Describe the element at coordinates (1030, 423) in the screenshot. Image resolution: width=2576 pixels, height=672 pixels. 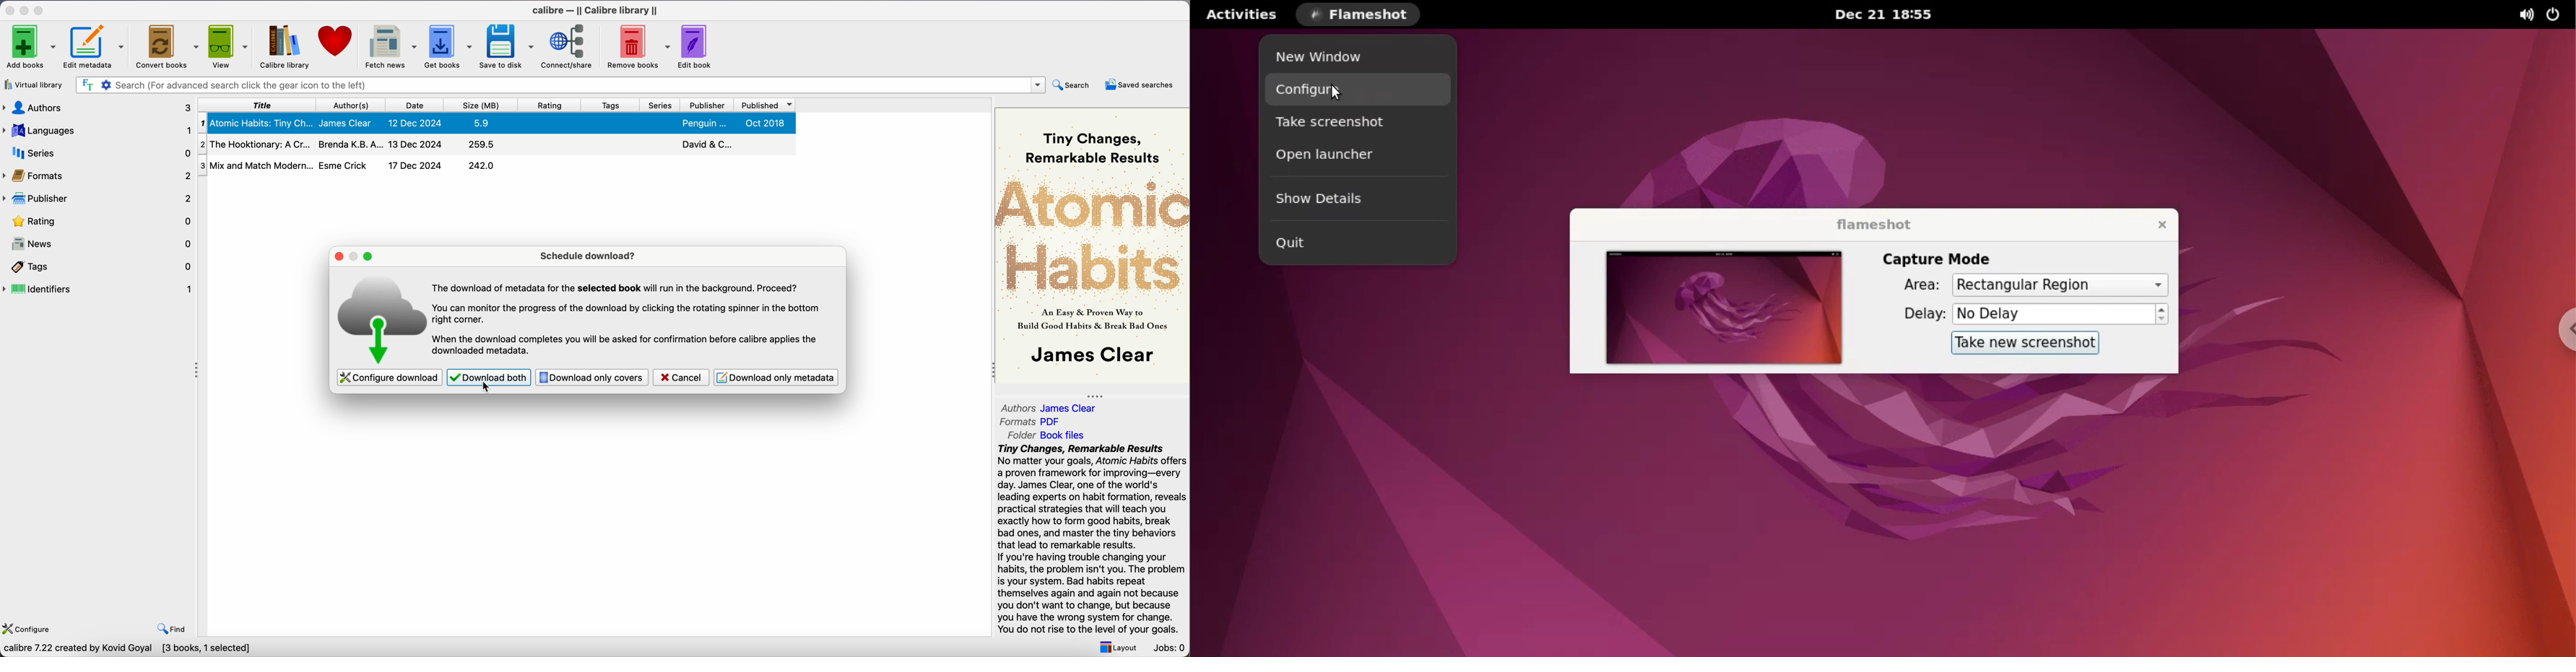
I see `Formats PDF` at that location.